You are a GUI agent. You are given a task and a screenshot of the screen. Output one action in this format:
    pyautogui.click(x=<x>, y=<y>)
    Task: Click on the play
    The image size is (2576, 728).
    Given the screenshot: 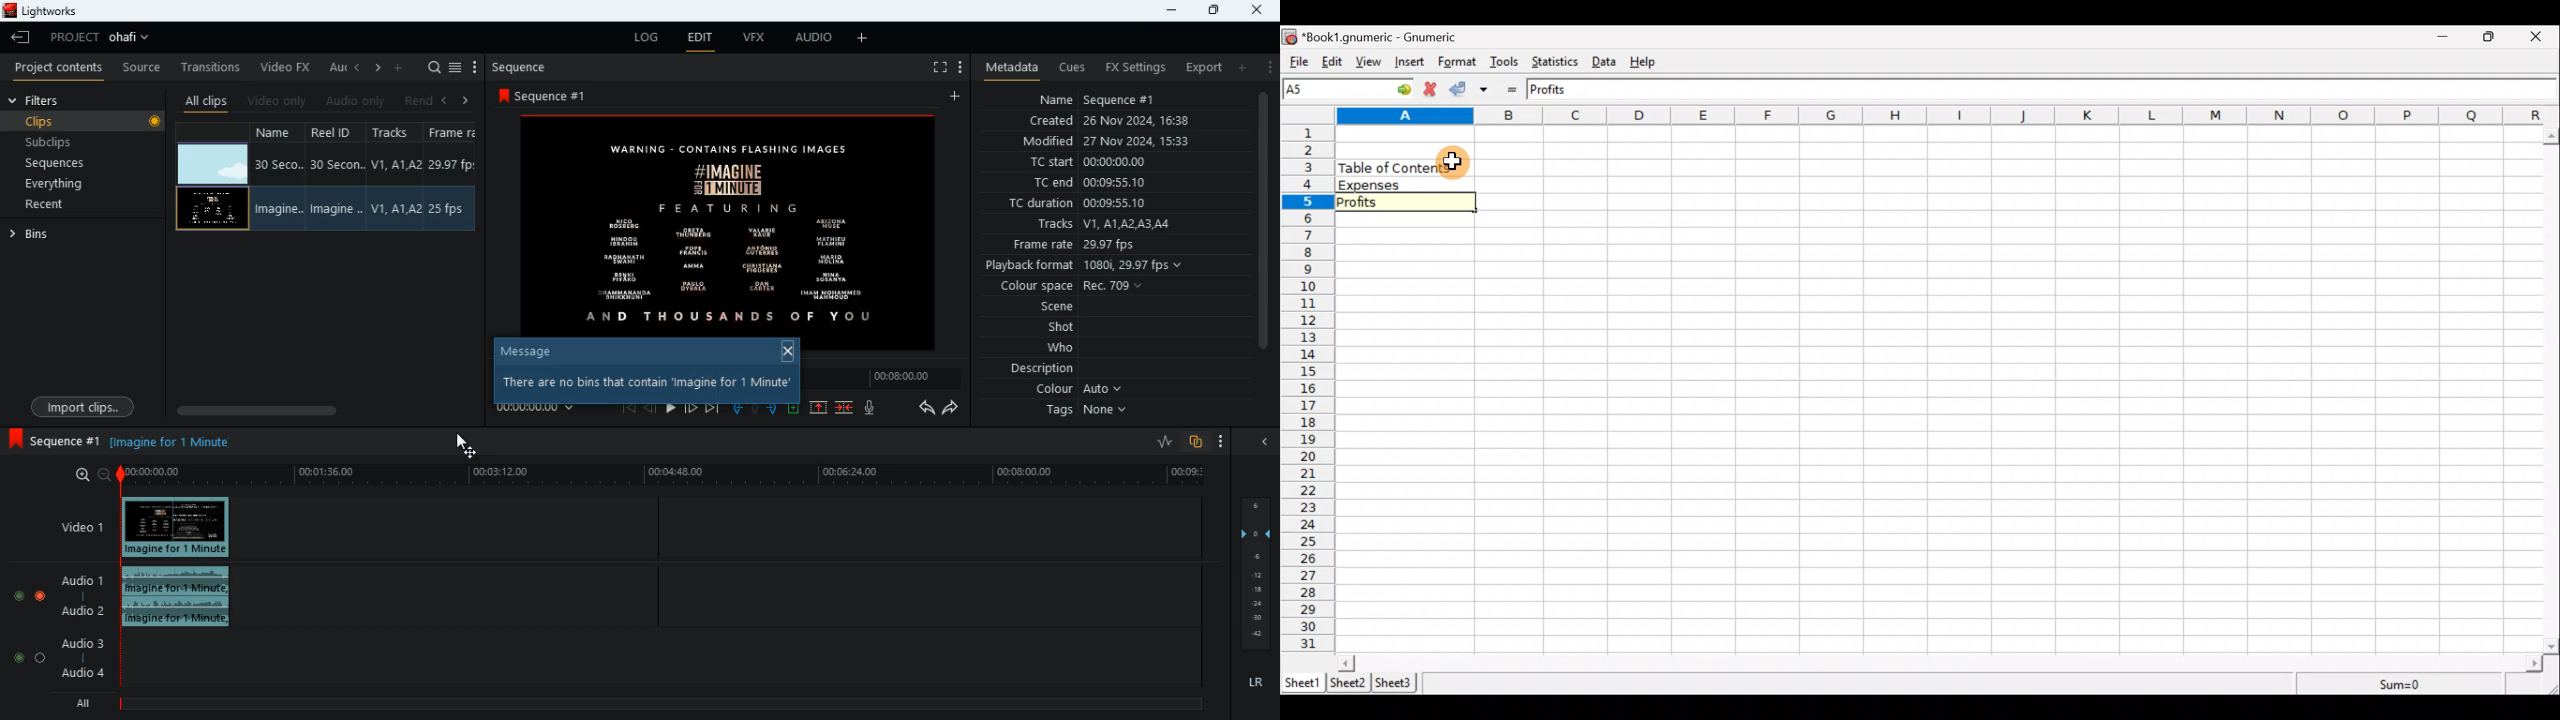 What is the action you would take?
    pyautogui.click(x=672, y=406)
    